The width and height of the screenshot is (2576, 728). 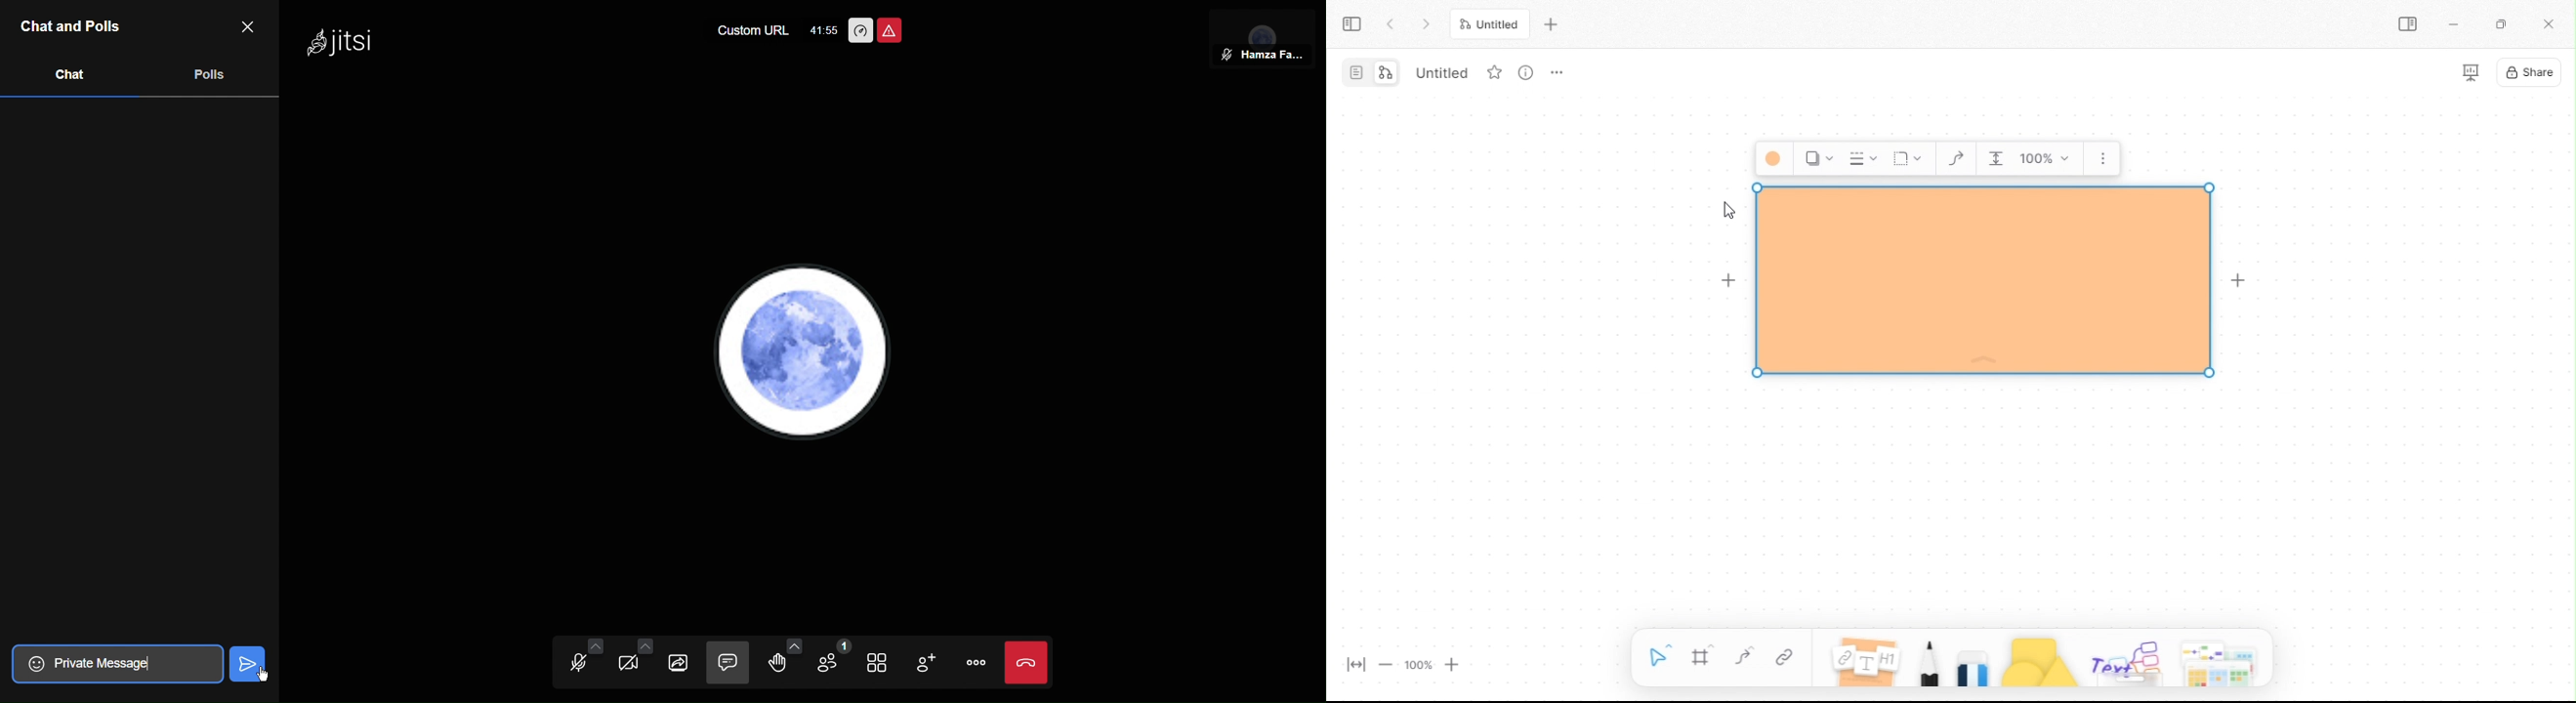 I want to click on Background color, so click(x=1773, y=159).